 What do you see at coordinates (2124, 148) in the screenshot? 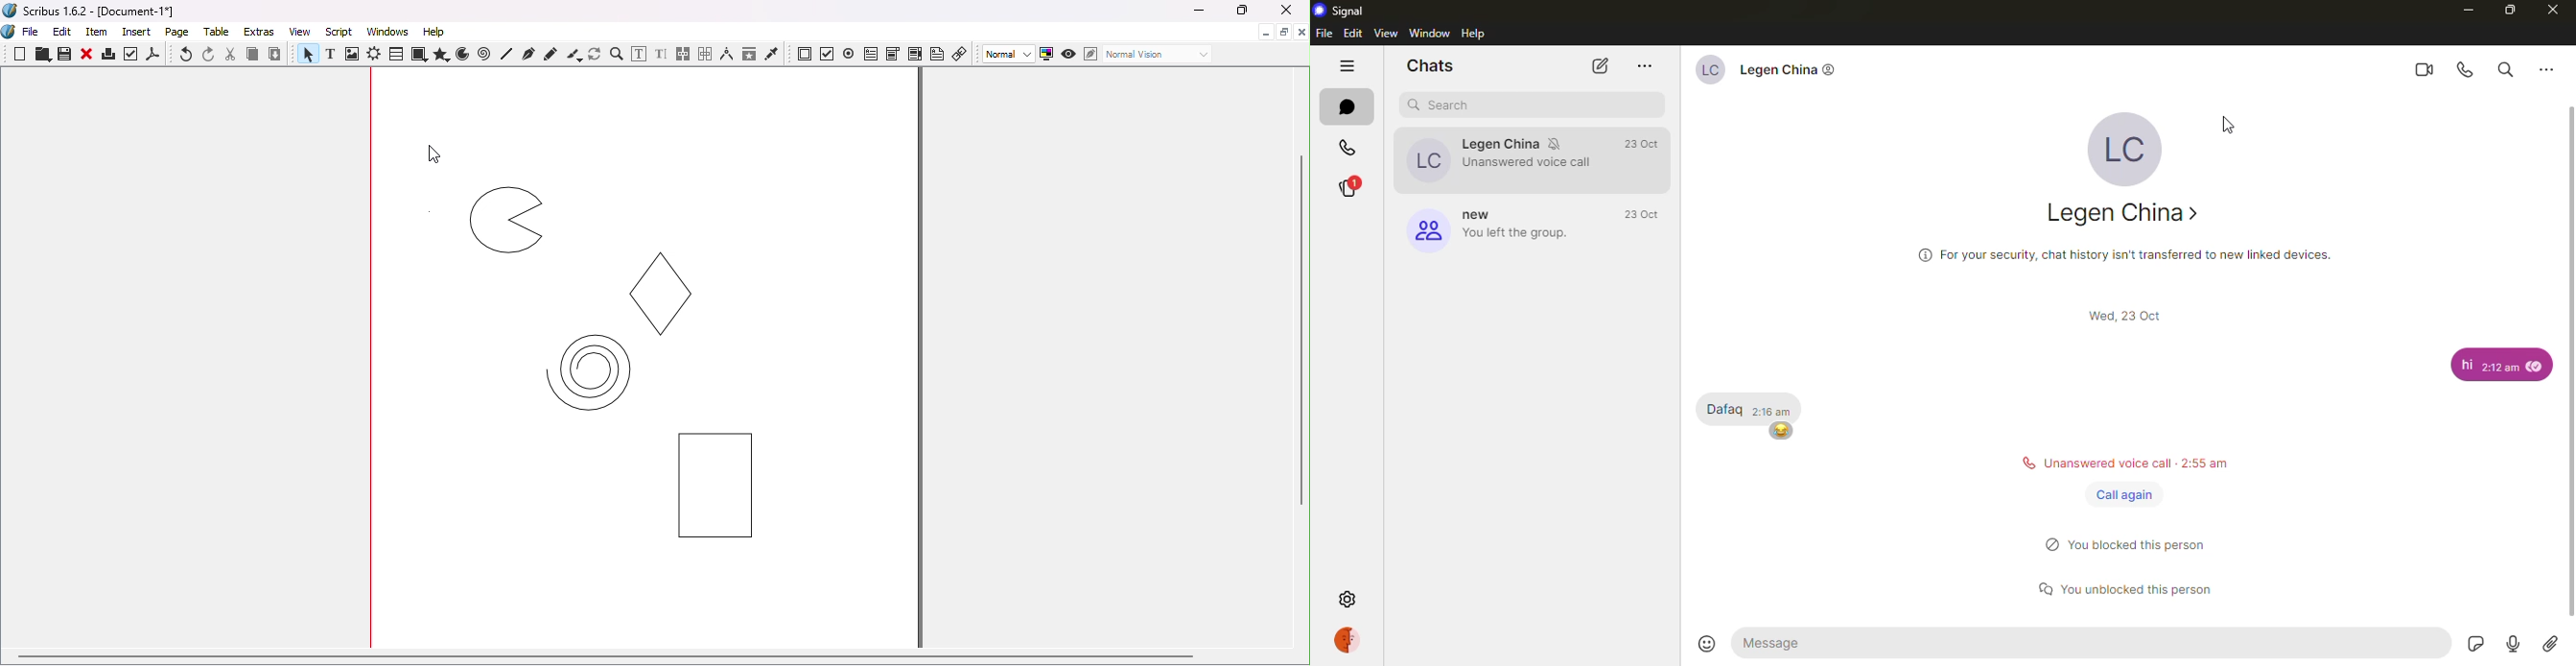
I see `profile pic` at bounding box center [2124, 148].